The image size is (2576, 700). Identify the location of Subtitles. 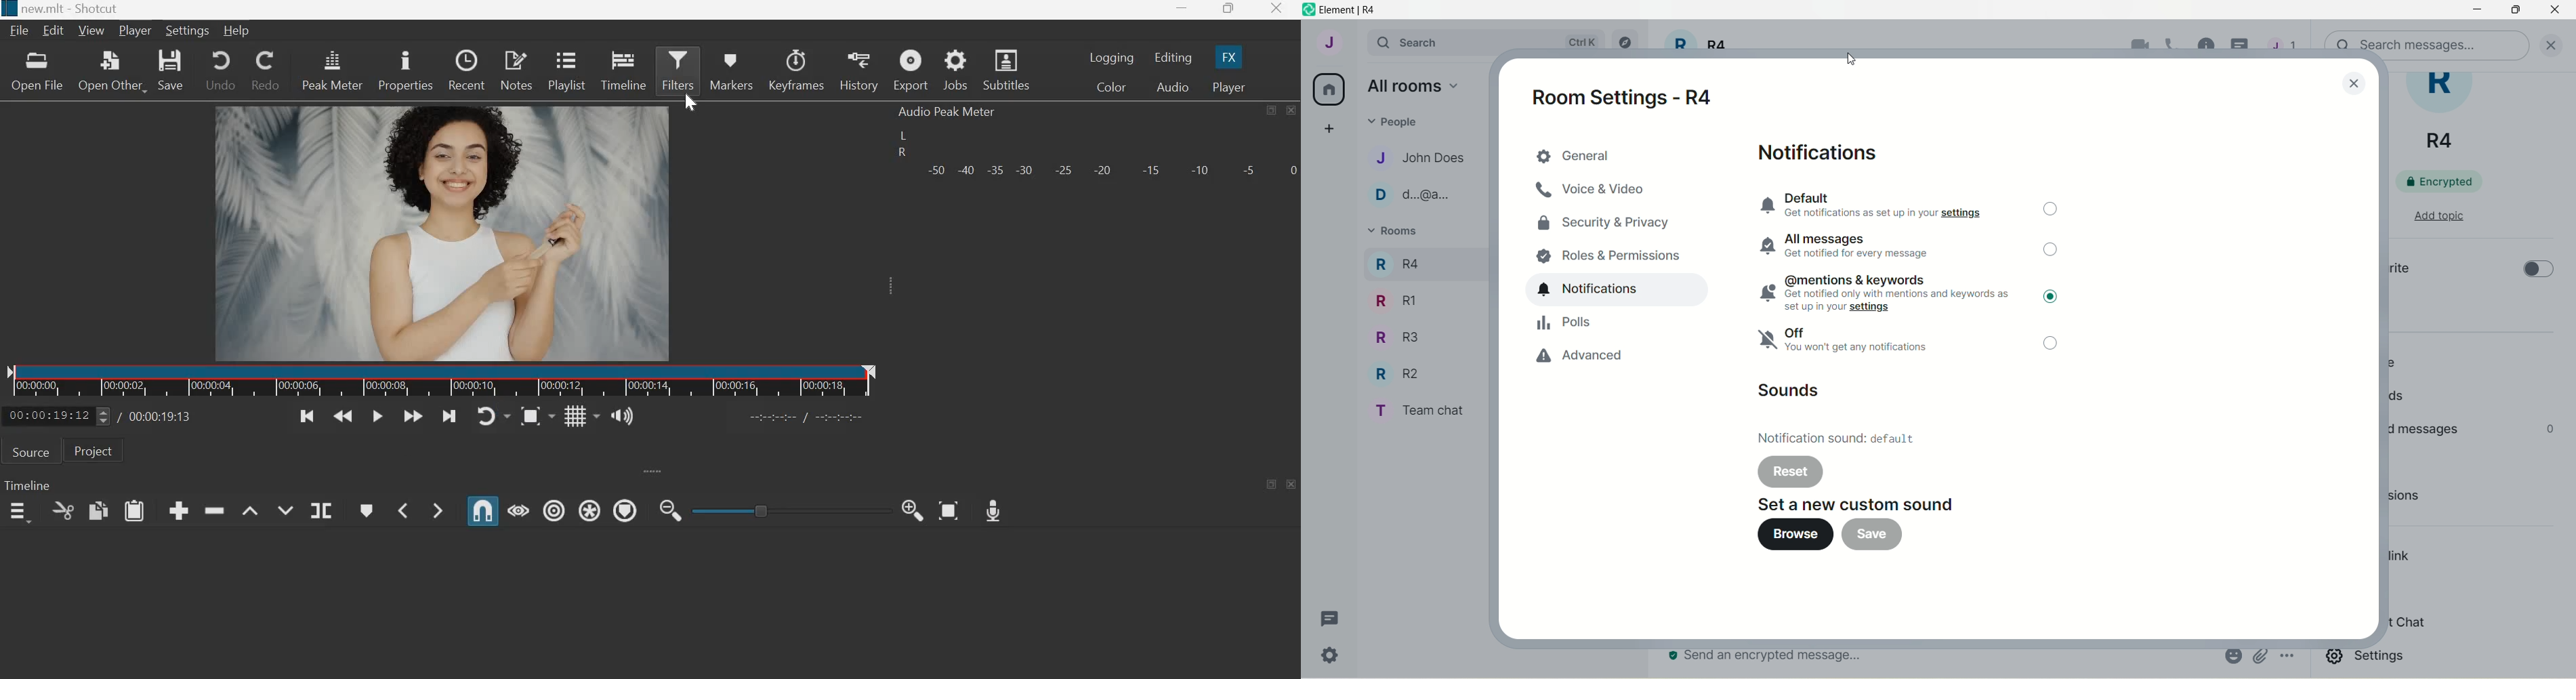
(1008, 68).